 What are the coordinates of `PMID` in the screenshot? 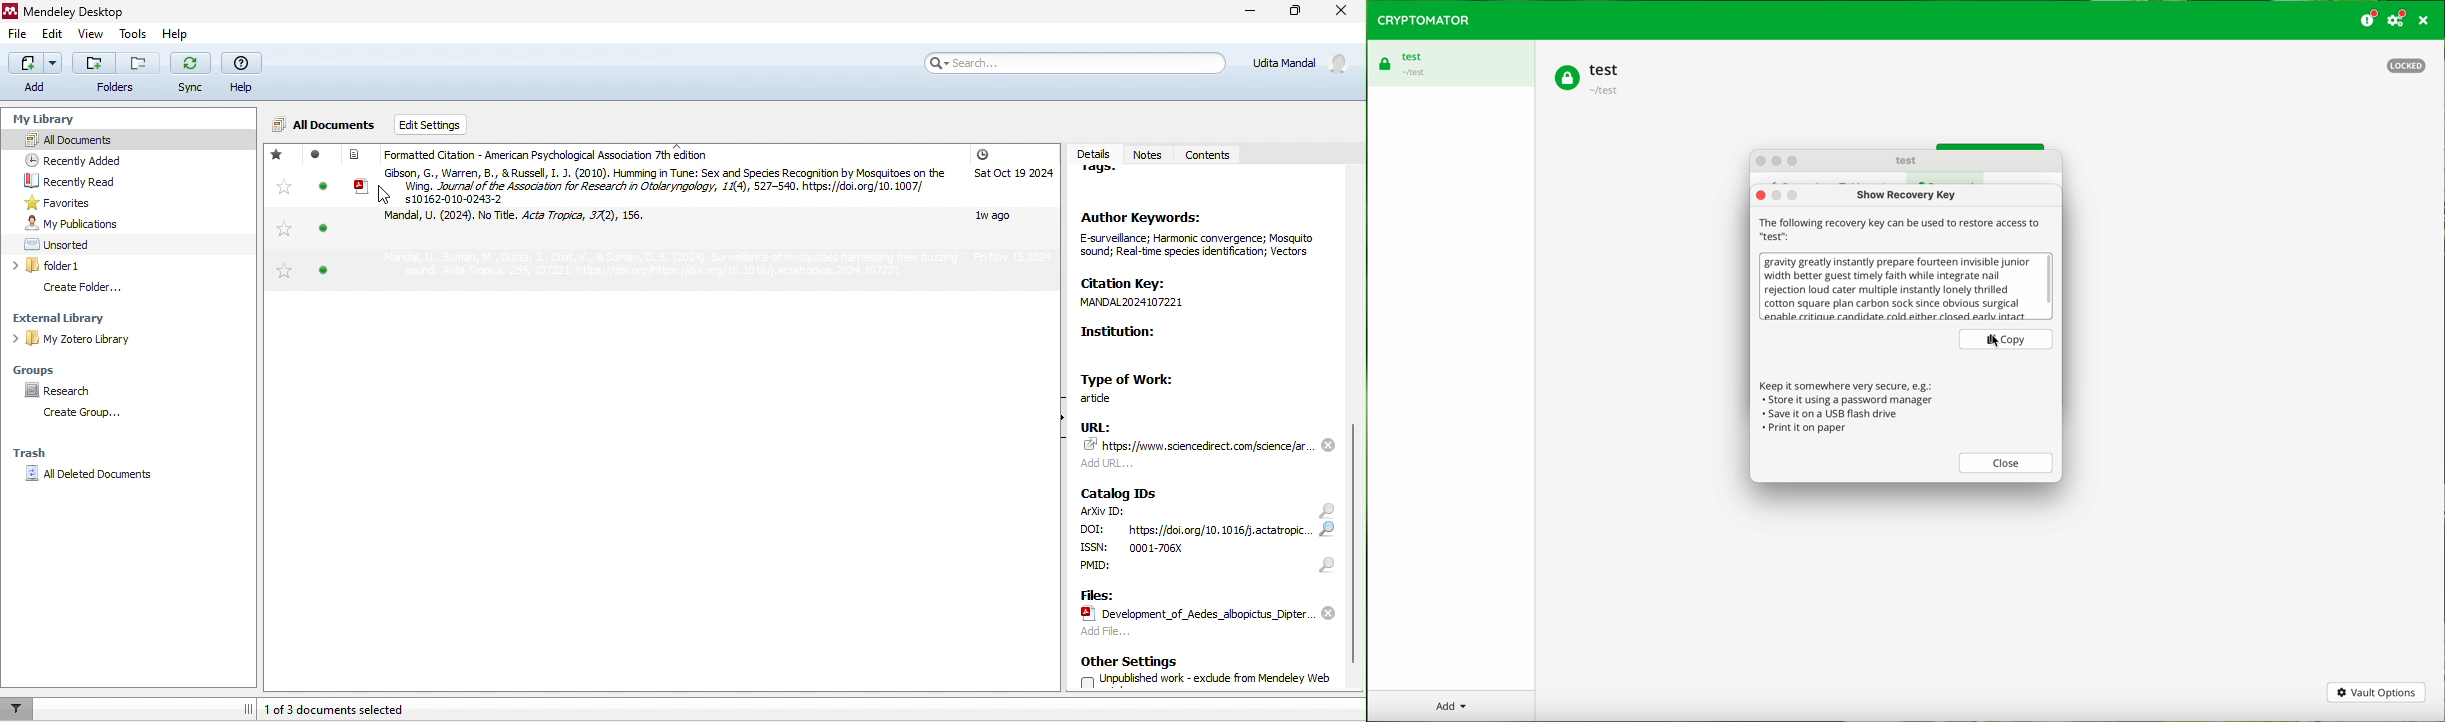 It's located at (1125, 571).